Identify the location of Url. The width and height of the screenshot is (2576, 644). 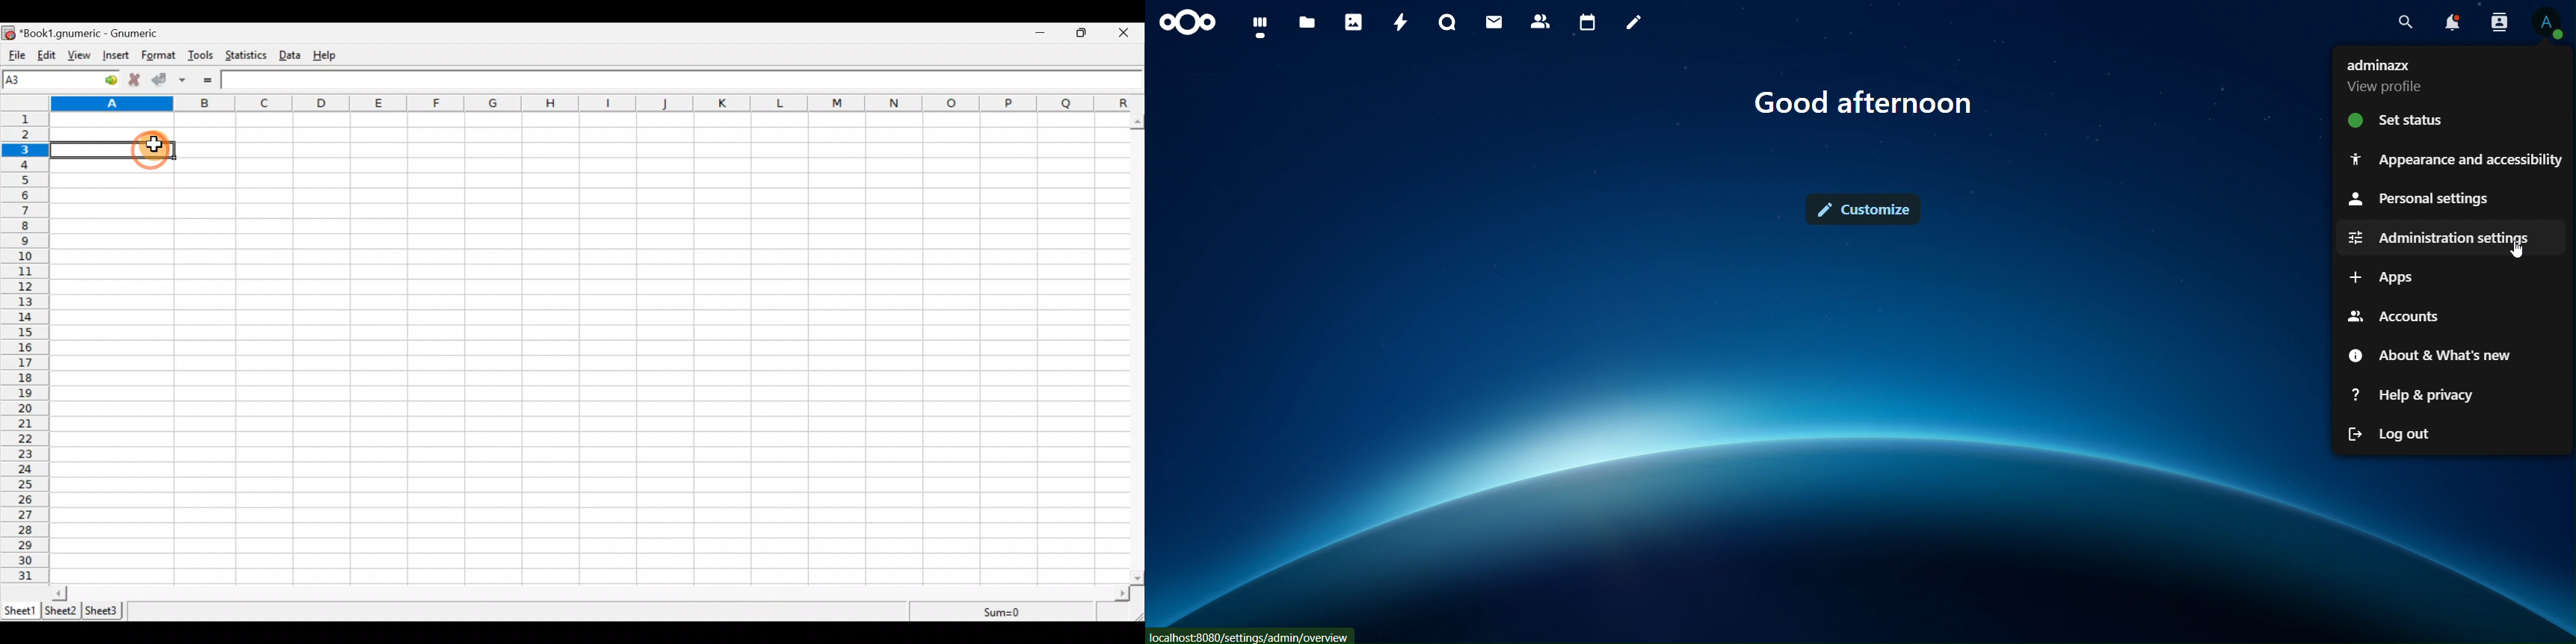
(1251, 635).